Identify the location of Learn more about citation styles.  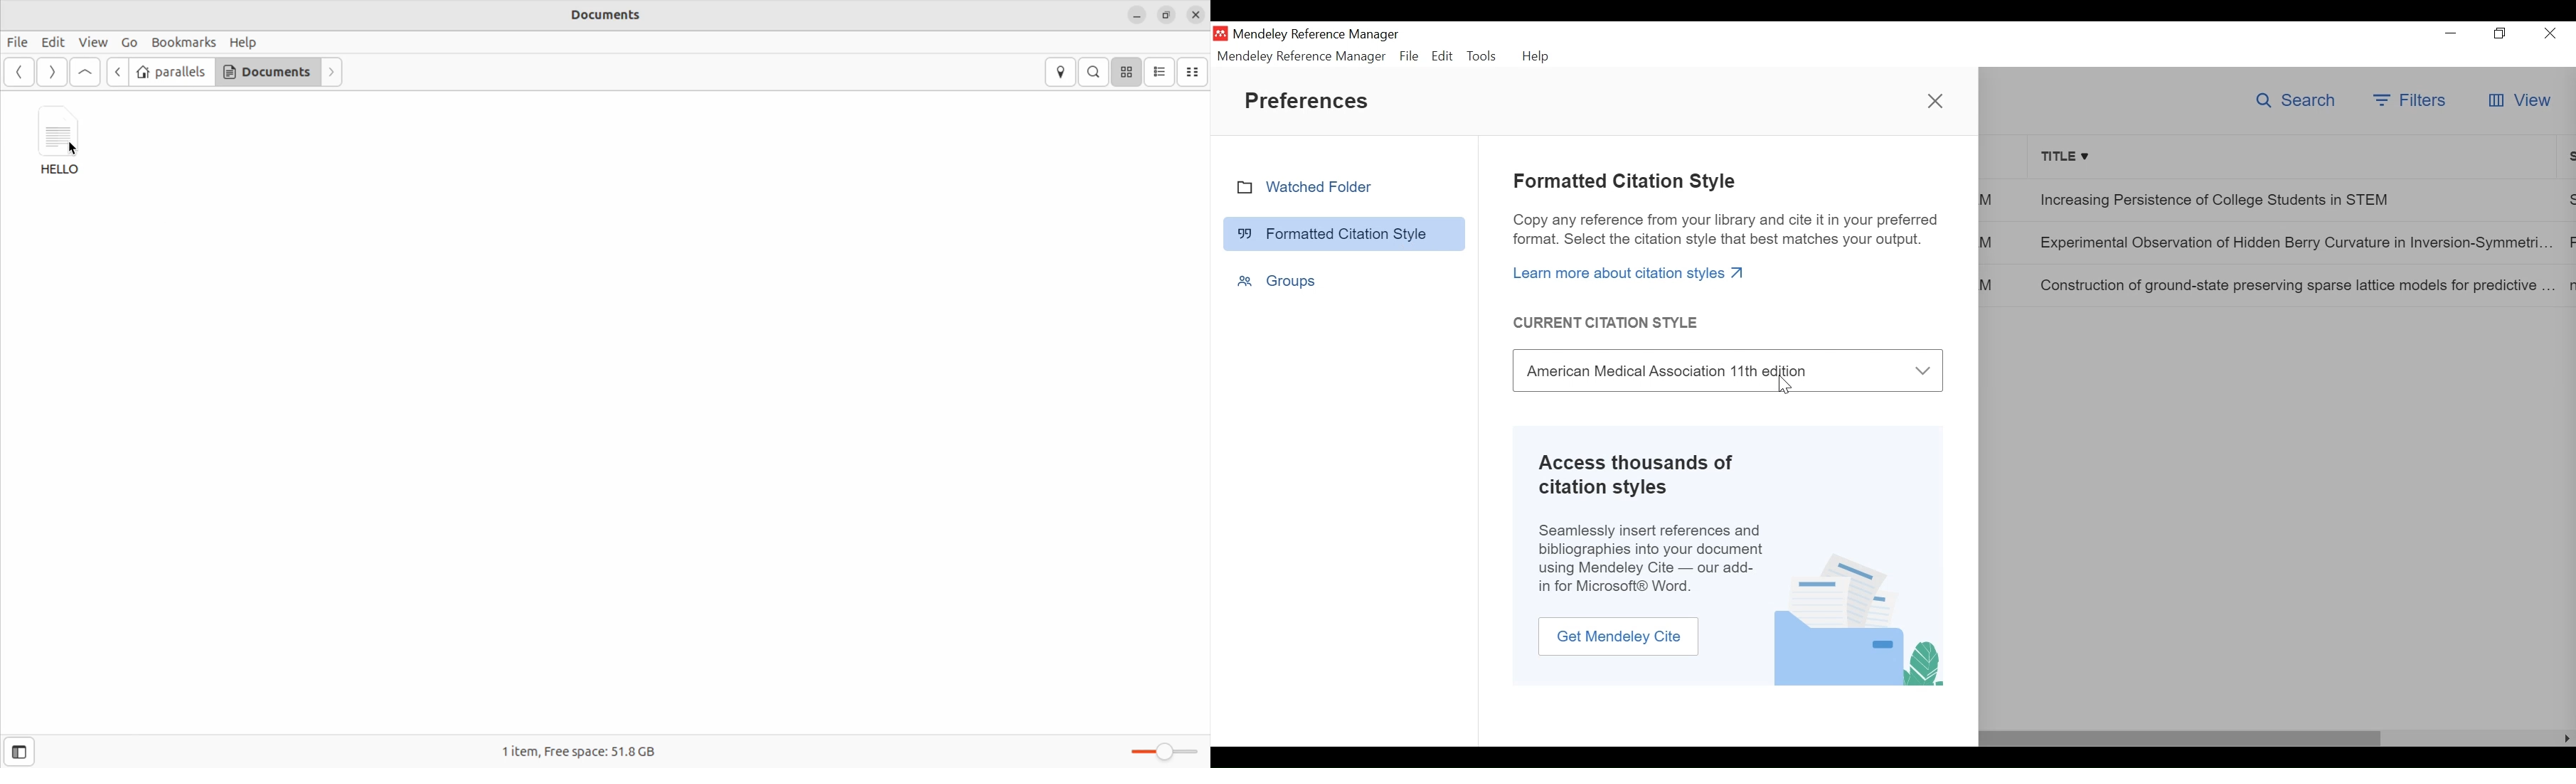
(1629, 272).